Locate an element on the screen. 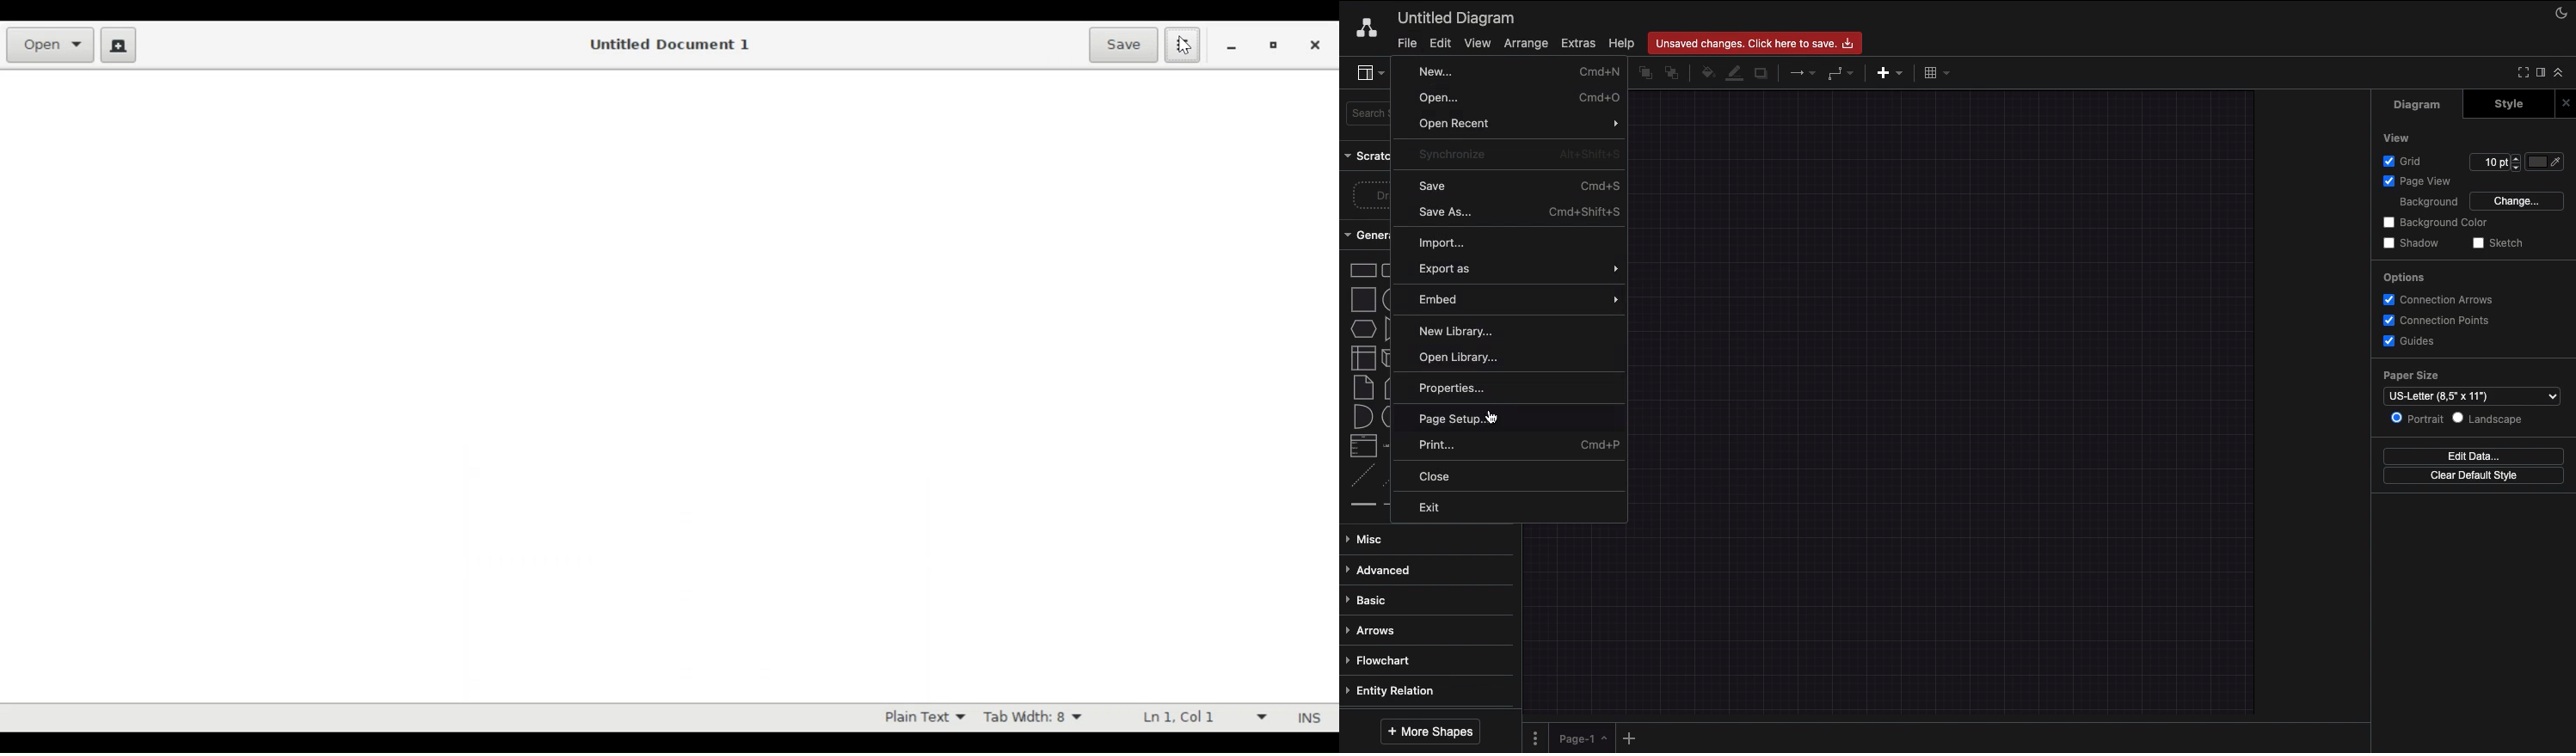 This screenshot has width=2576, height=756. Full screen is located at coordinates (2521, 71).